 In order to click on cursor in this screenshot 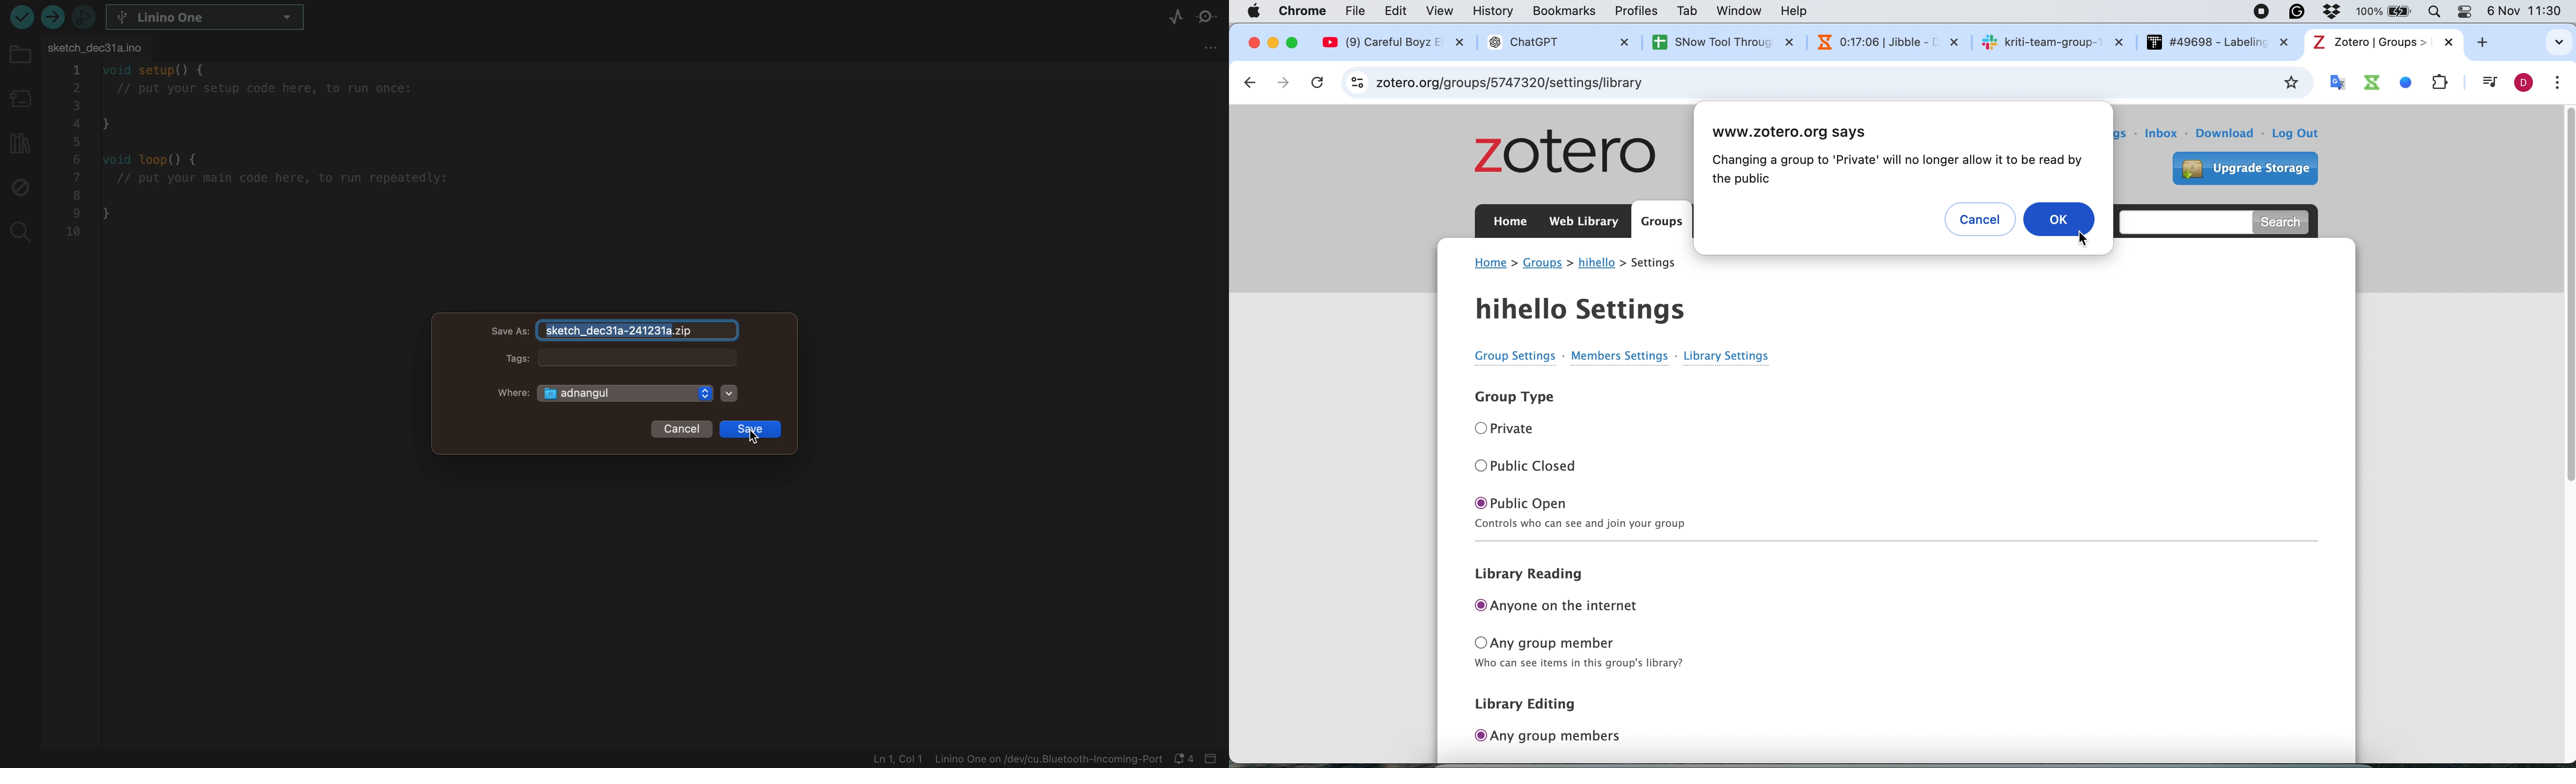, I will do `click(762, 439)`.